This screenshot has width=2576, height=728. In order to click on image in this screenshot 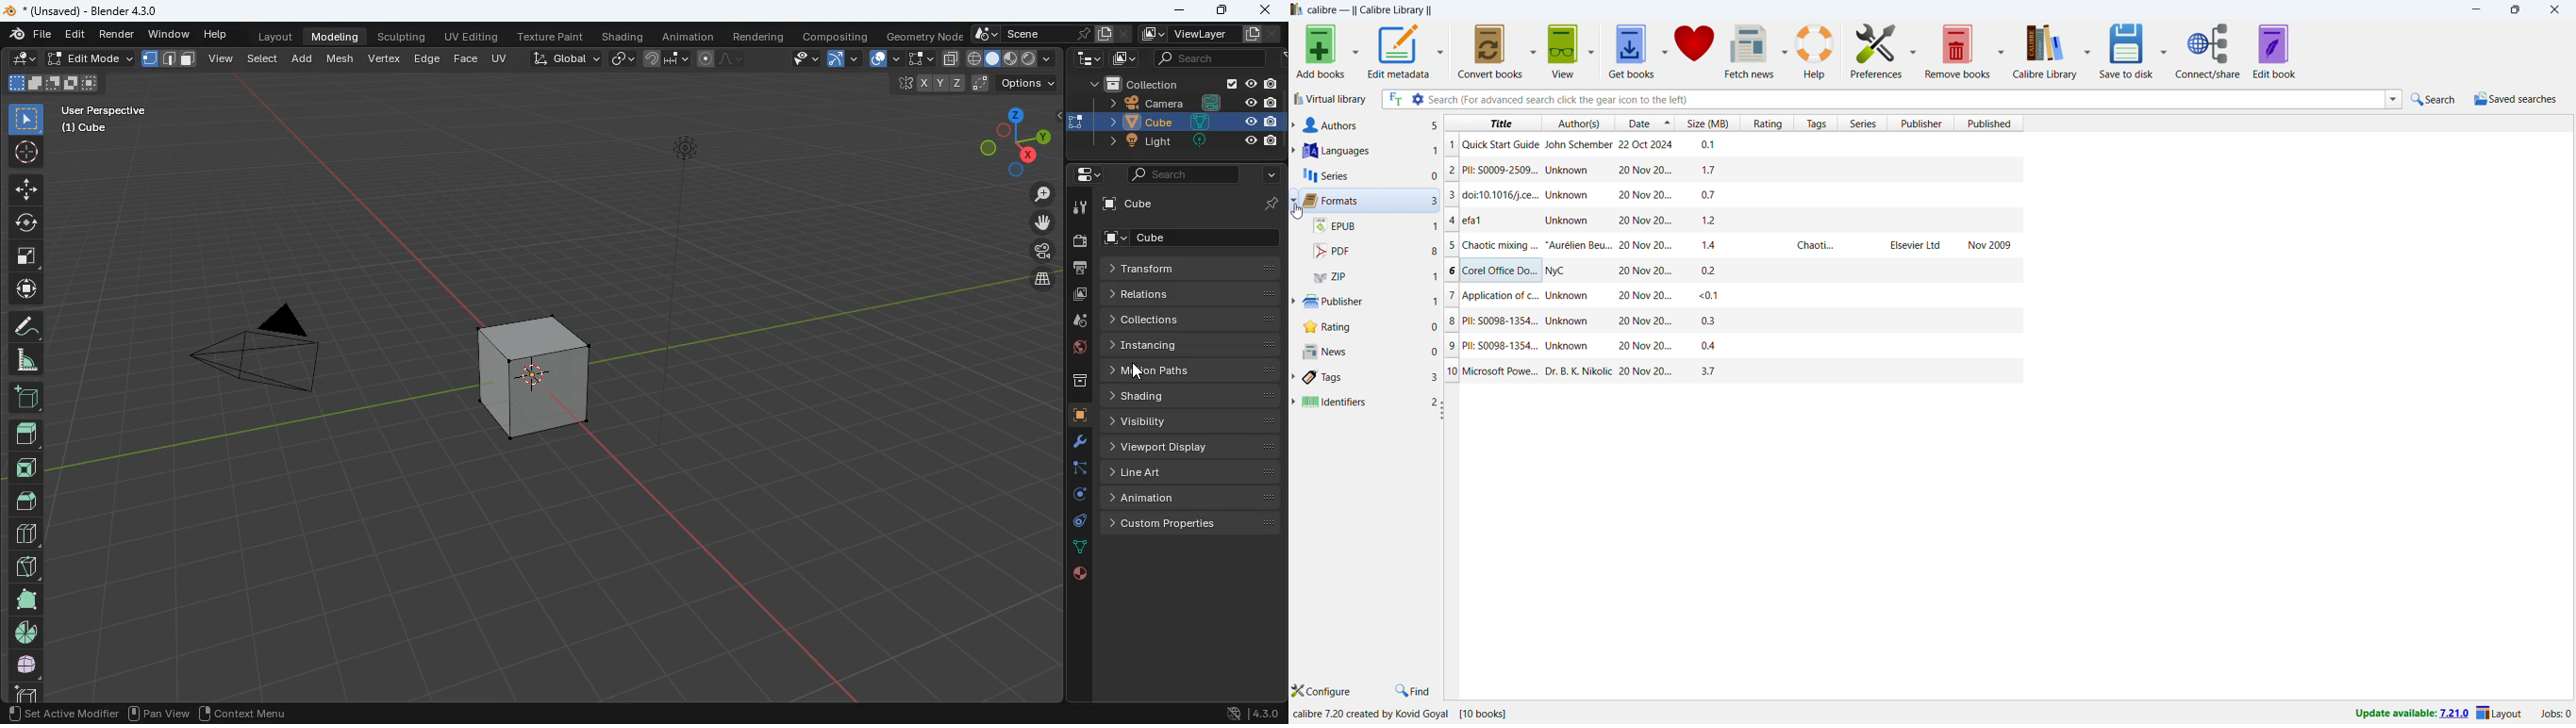, I will do `click(1077, 295)`.